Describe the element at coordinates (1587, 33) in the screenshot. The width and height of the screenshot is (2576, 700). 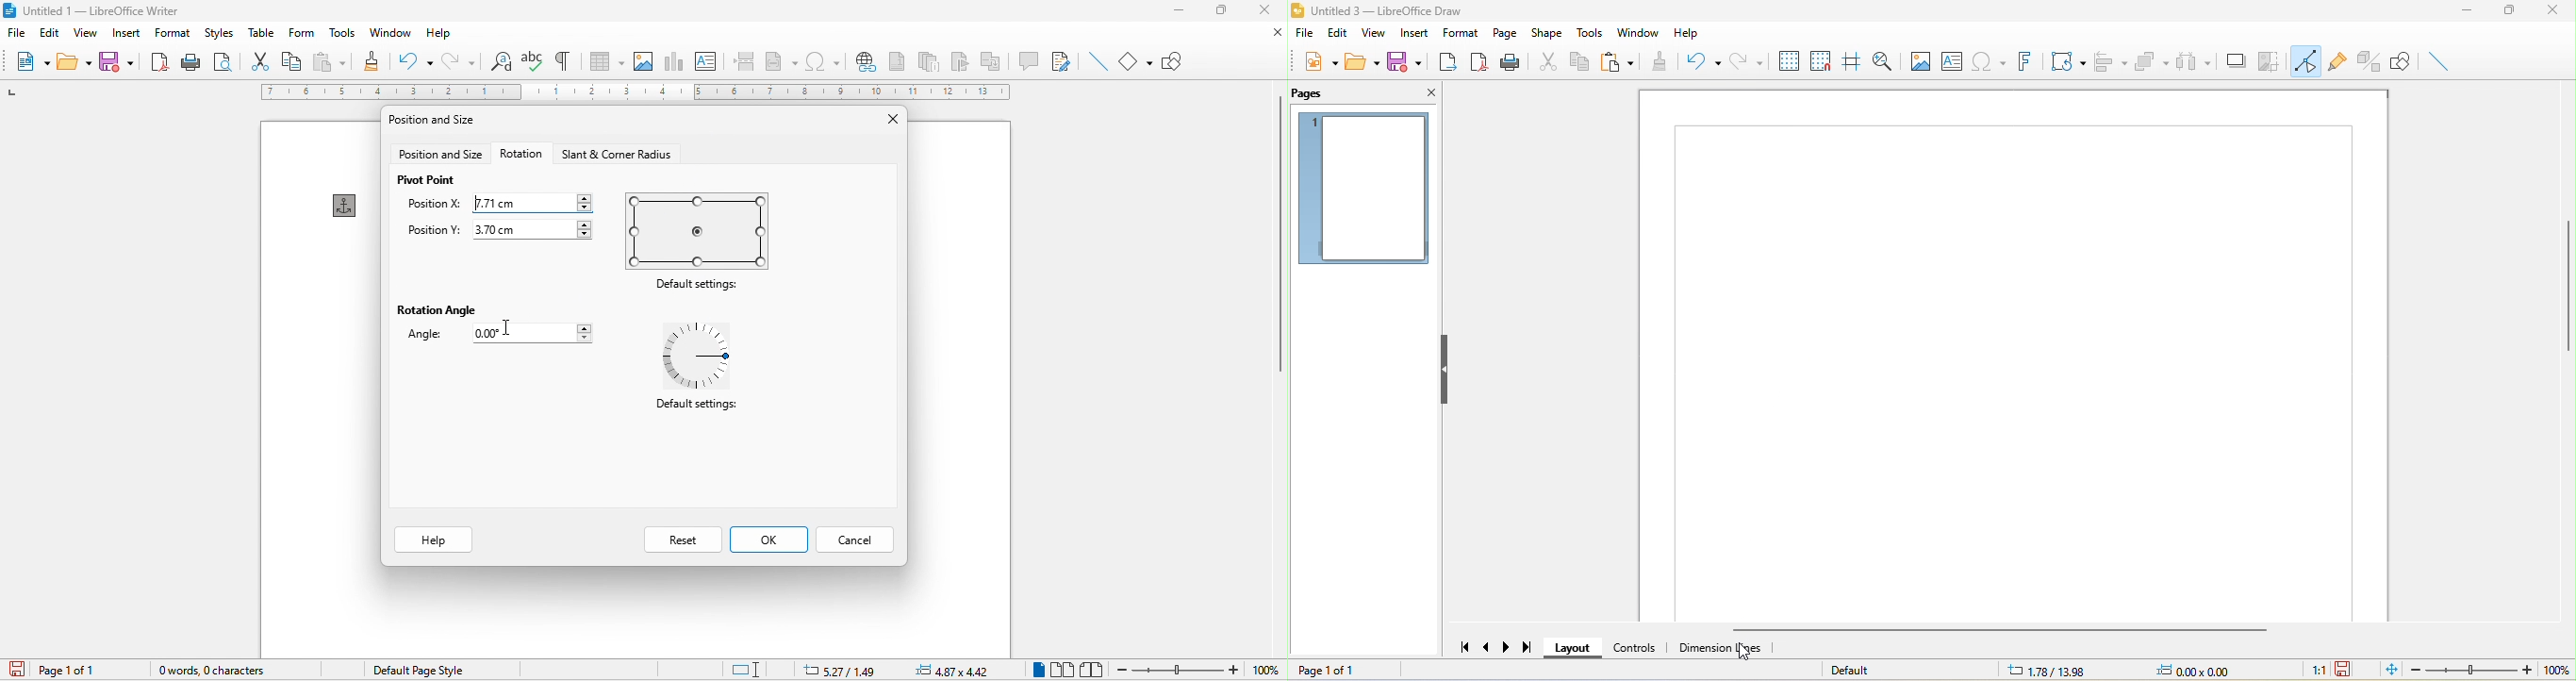
I see `tools` at that location.